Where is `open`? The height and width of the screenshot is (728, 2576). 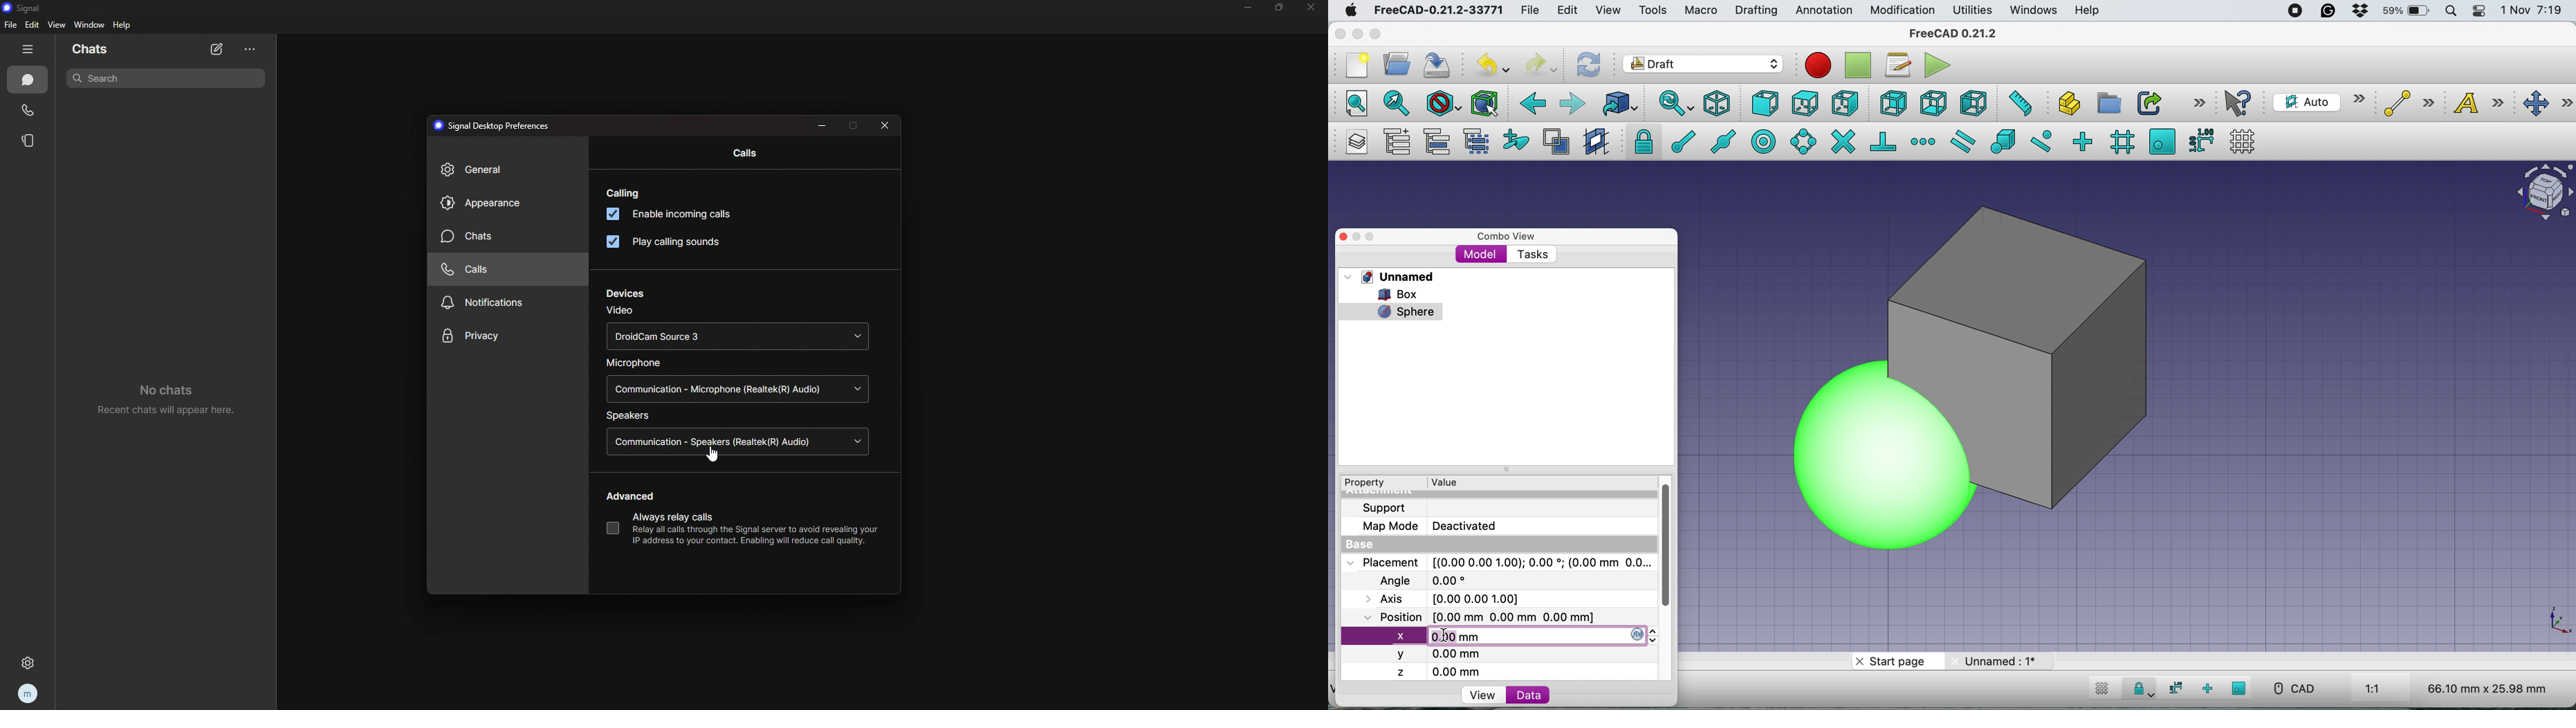 open is located at coordinates (1401, 63).